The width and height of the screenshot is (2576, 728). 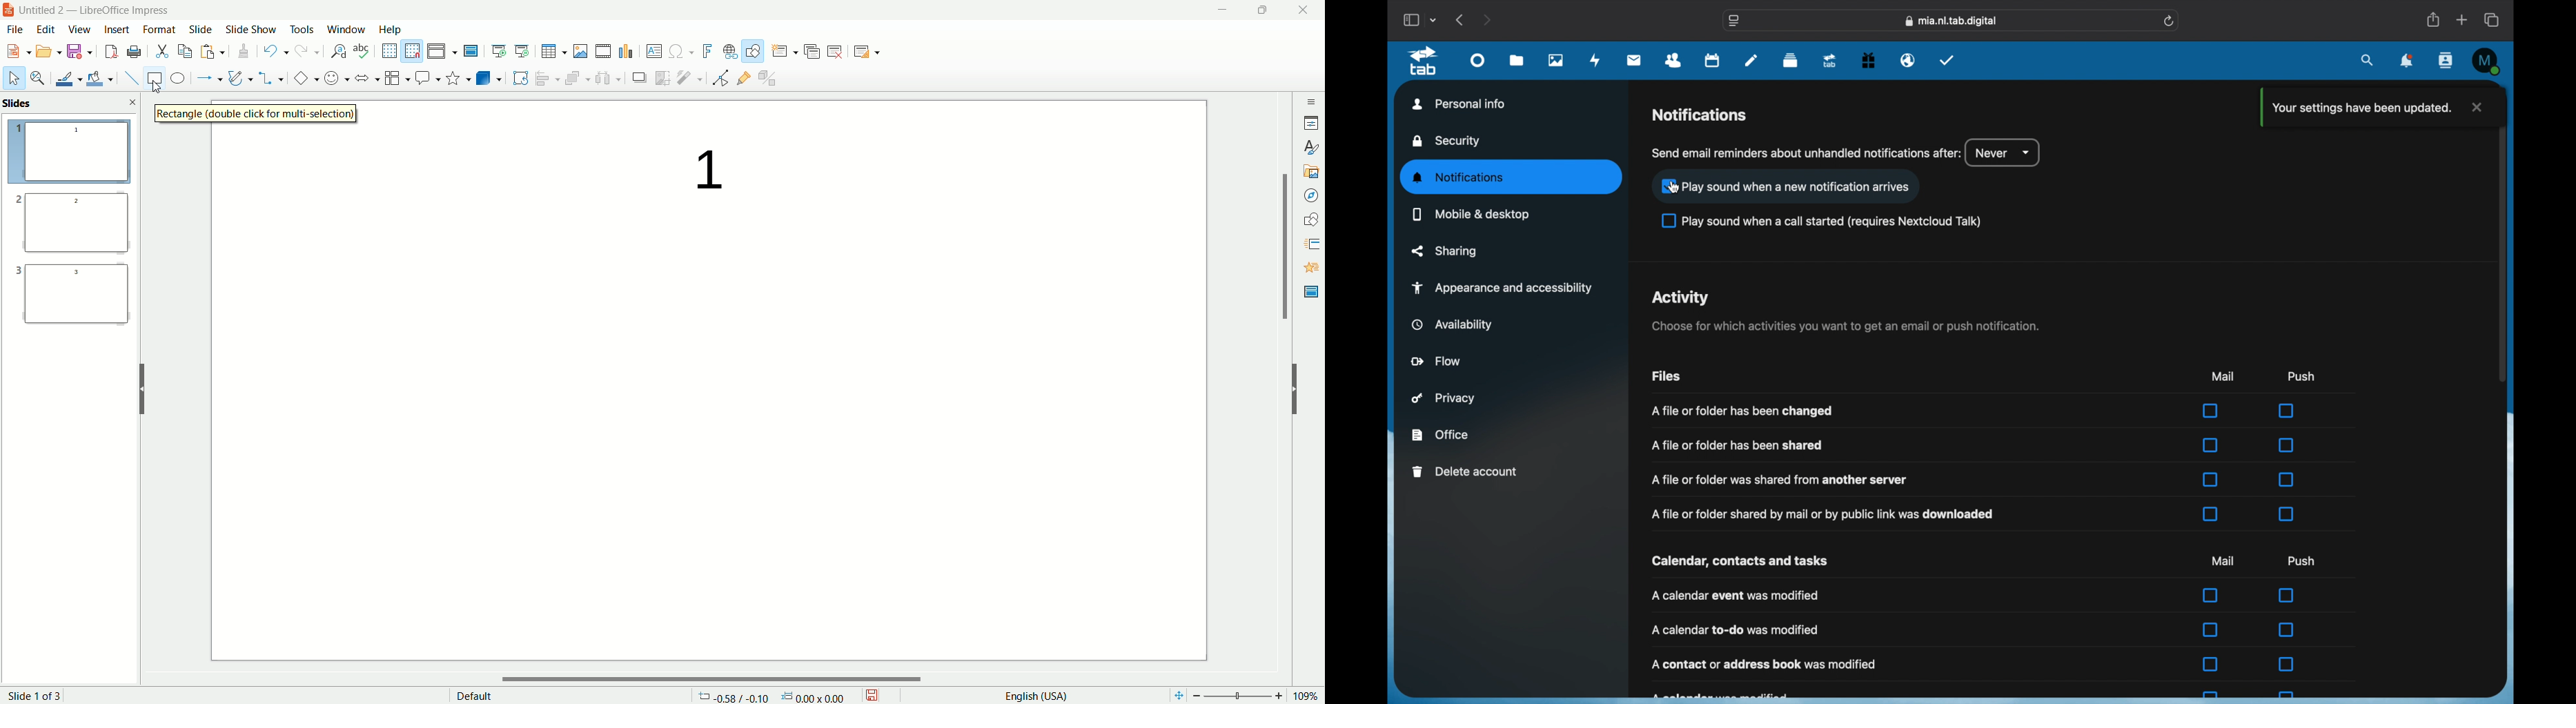 What do you see at coordinates (1734, 22) in the screenshot?
I see `website settings` at bounding box center [1734, 22].